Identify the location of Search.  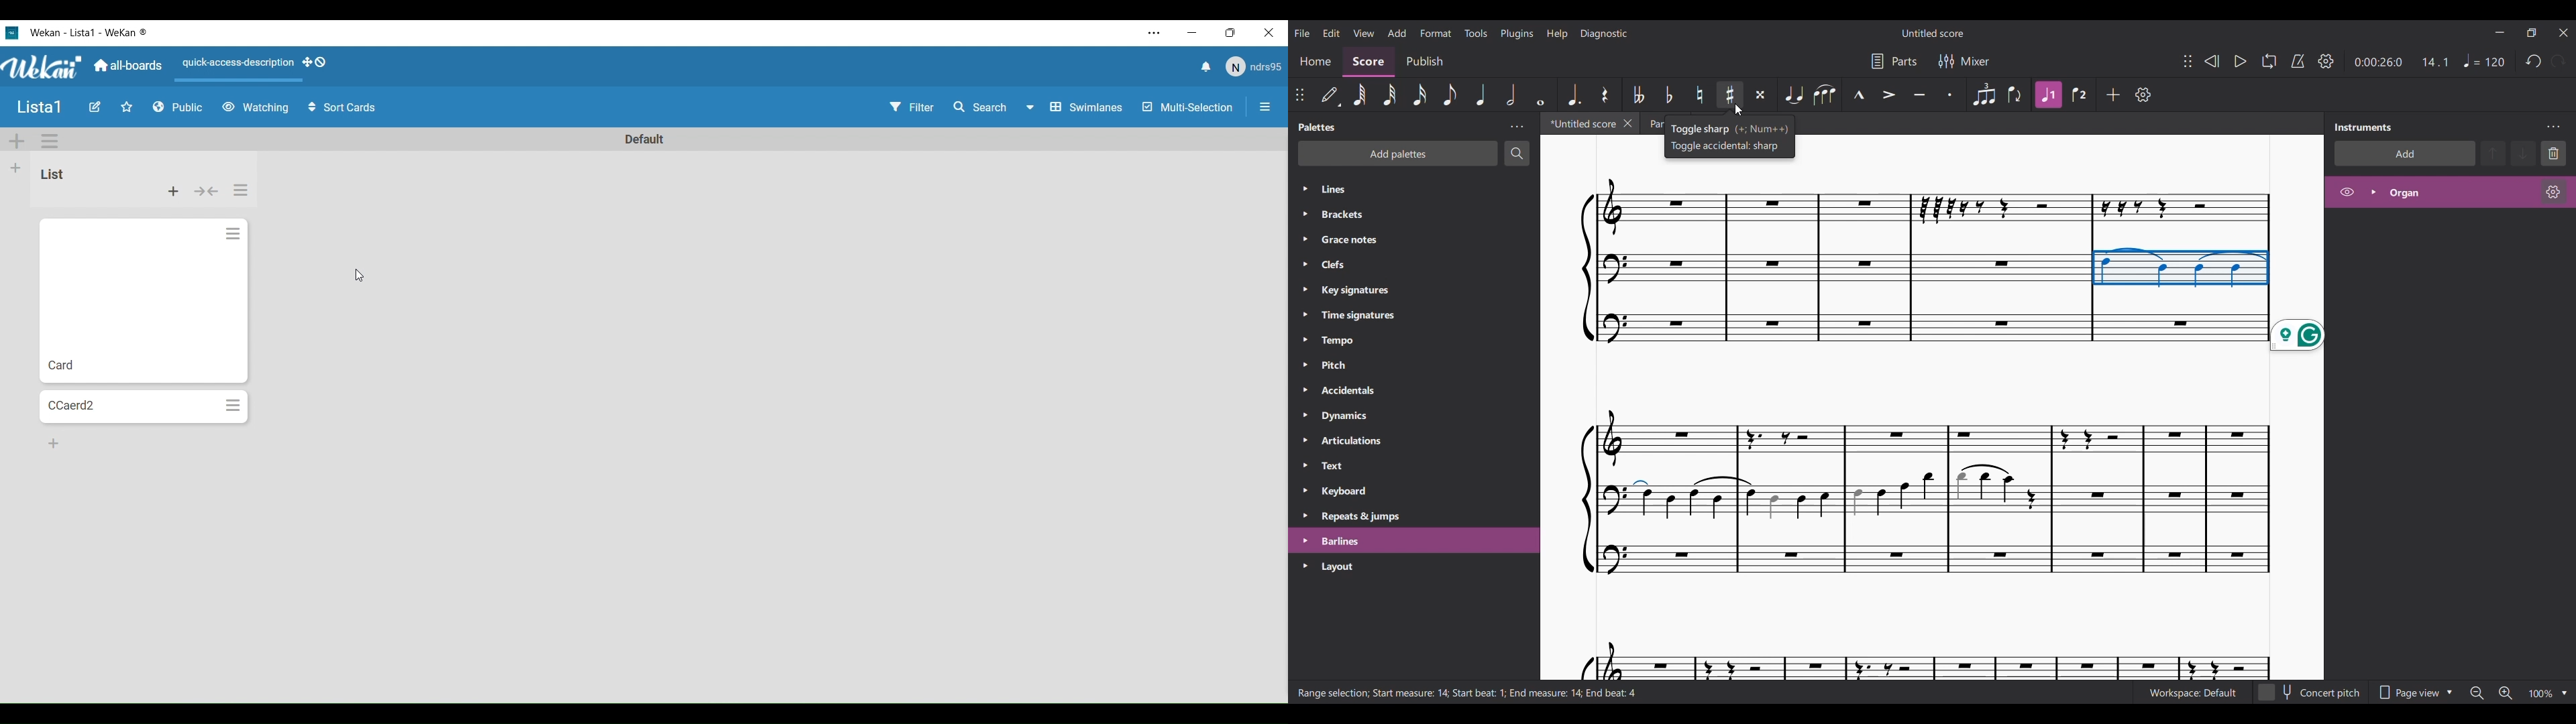
(1516, 154).